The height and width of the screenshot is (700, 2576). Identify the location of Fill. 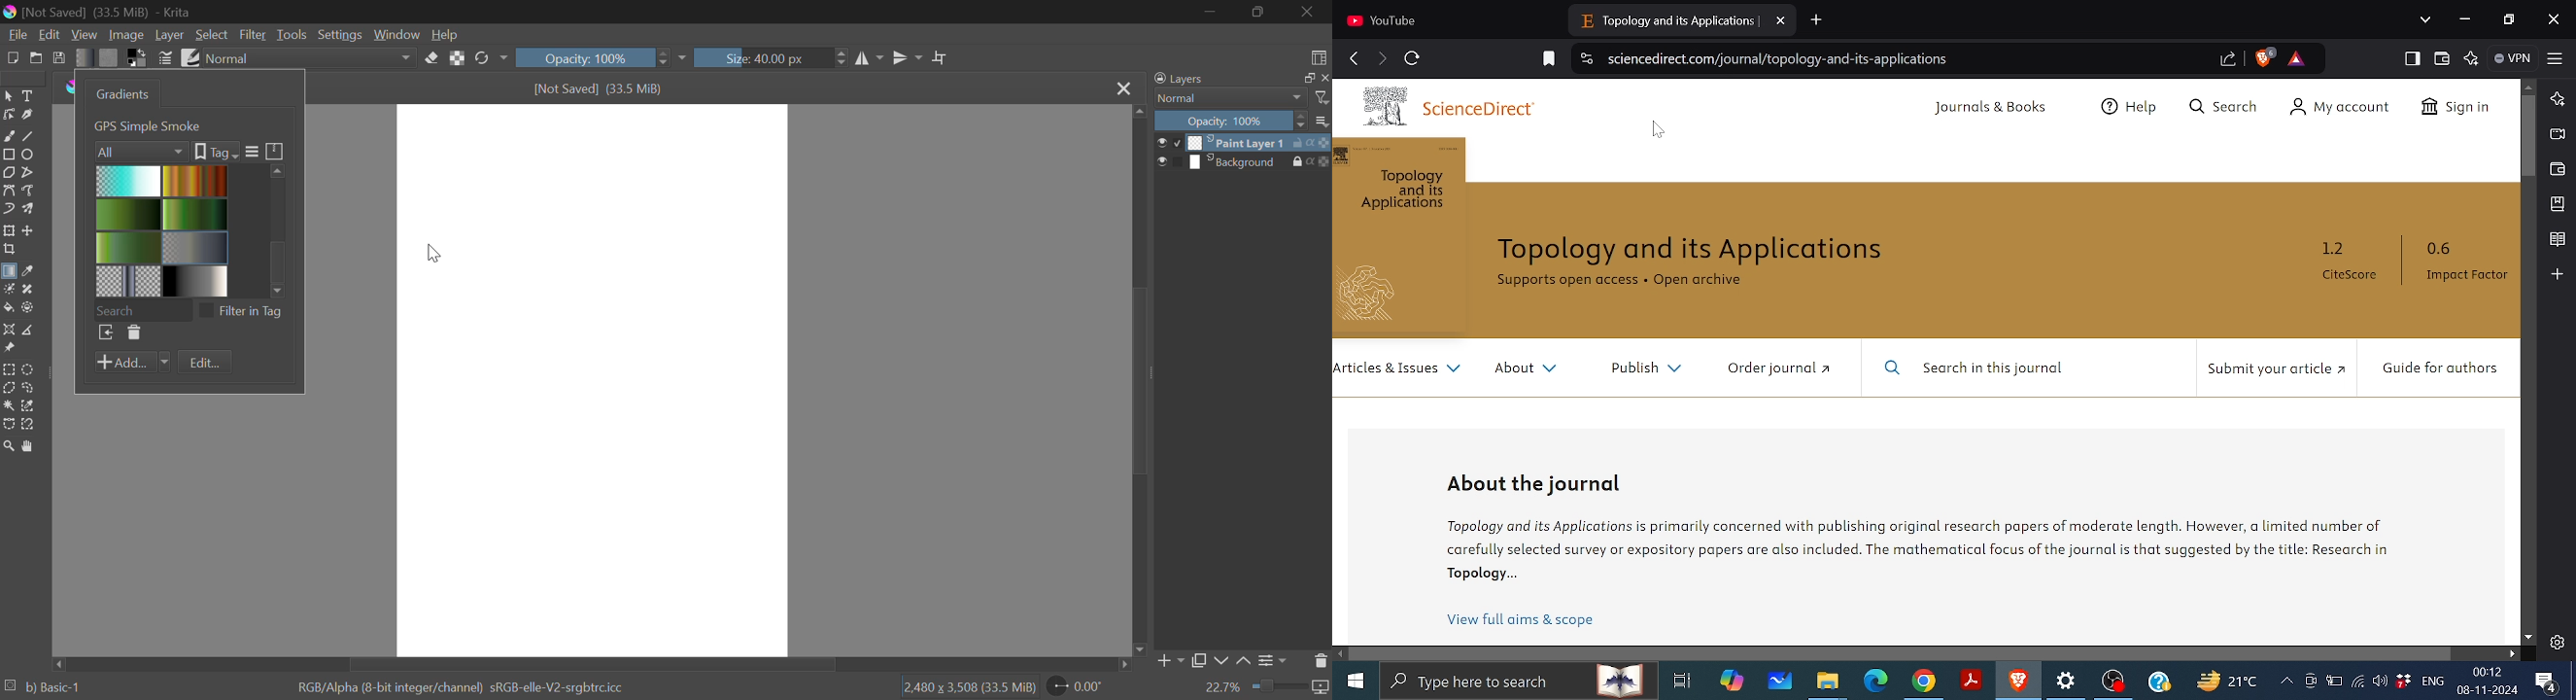
(8, 308).